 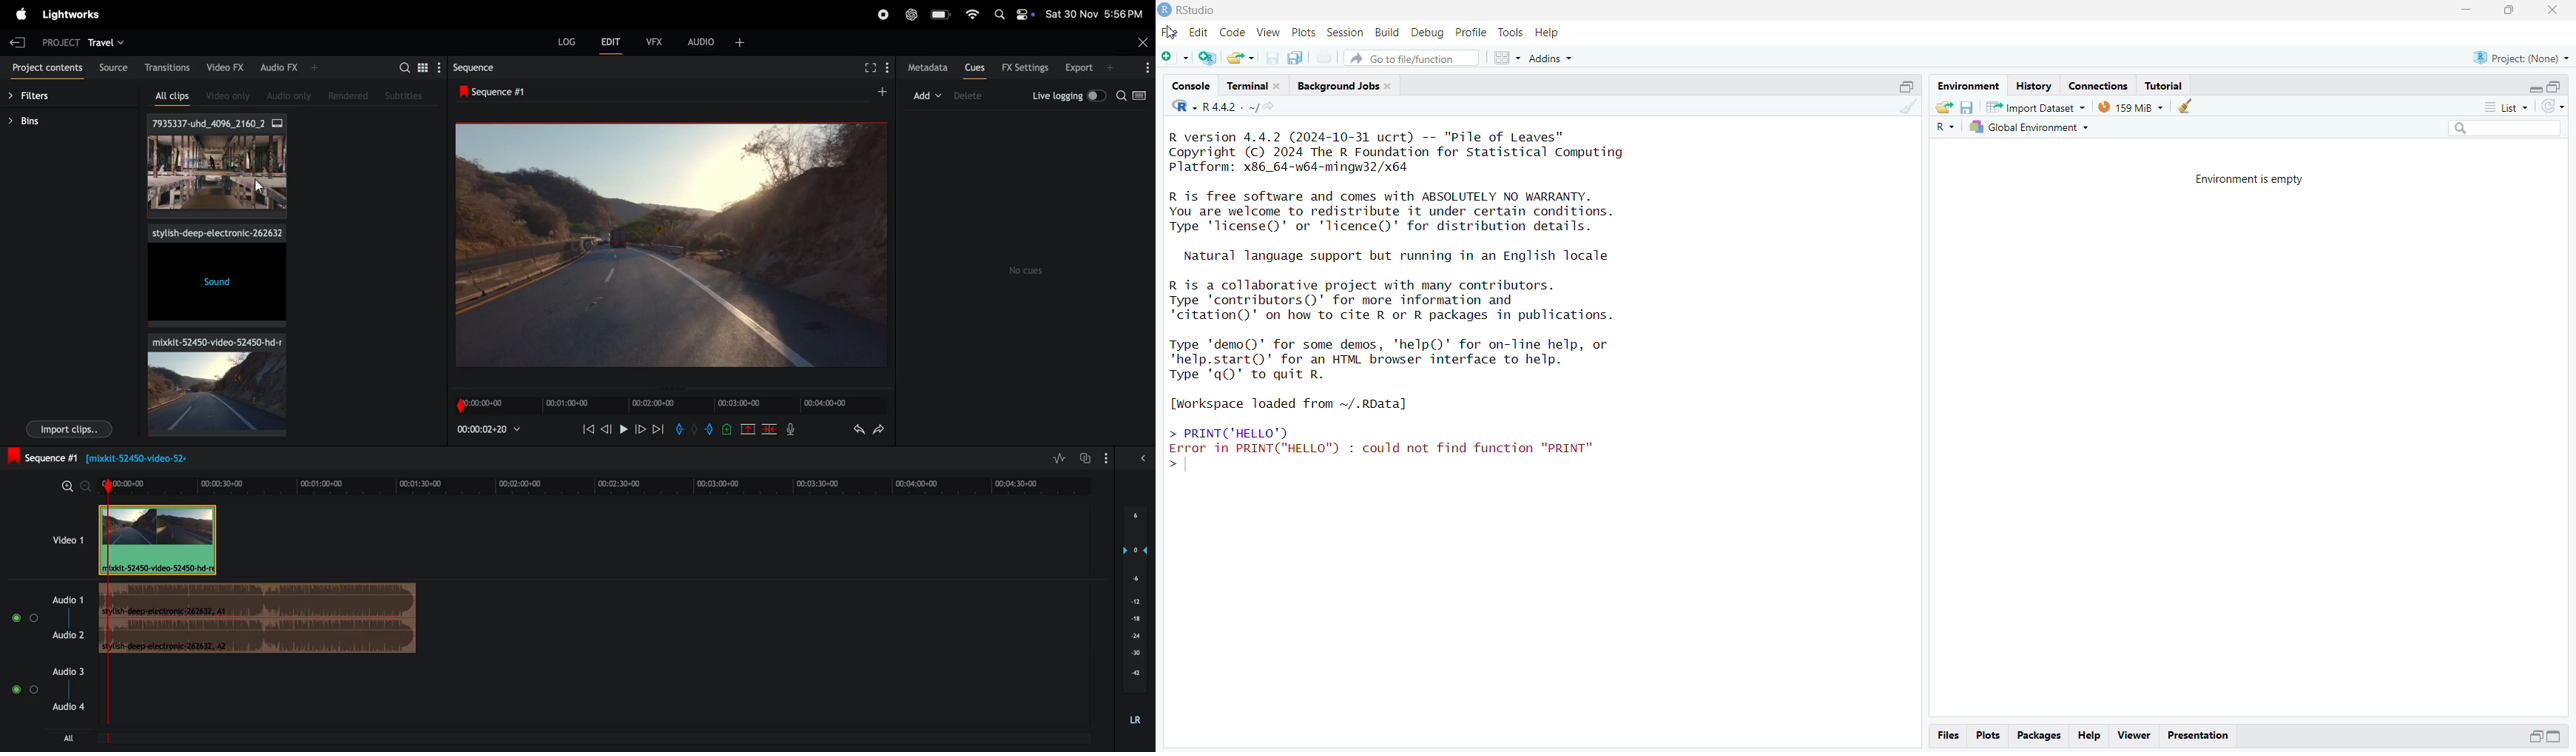 I want to click on terminal, so click(x=1255, y=85).